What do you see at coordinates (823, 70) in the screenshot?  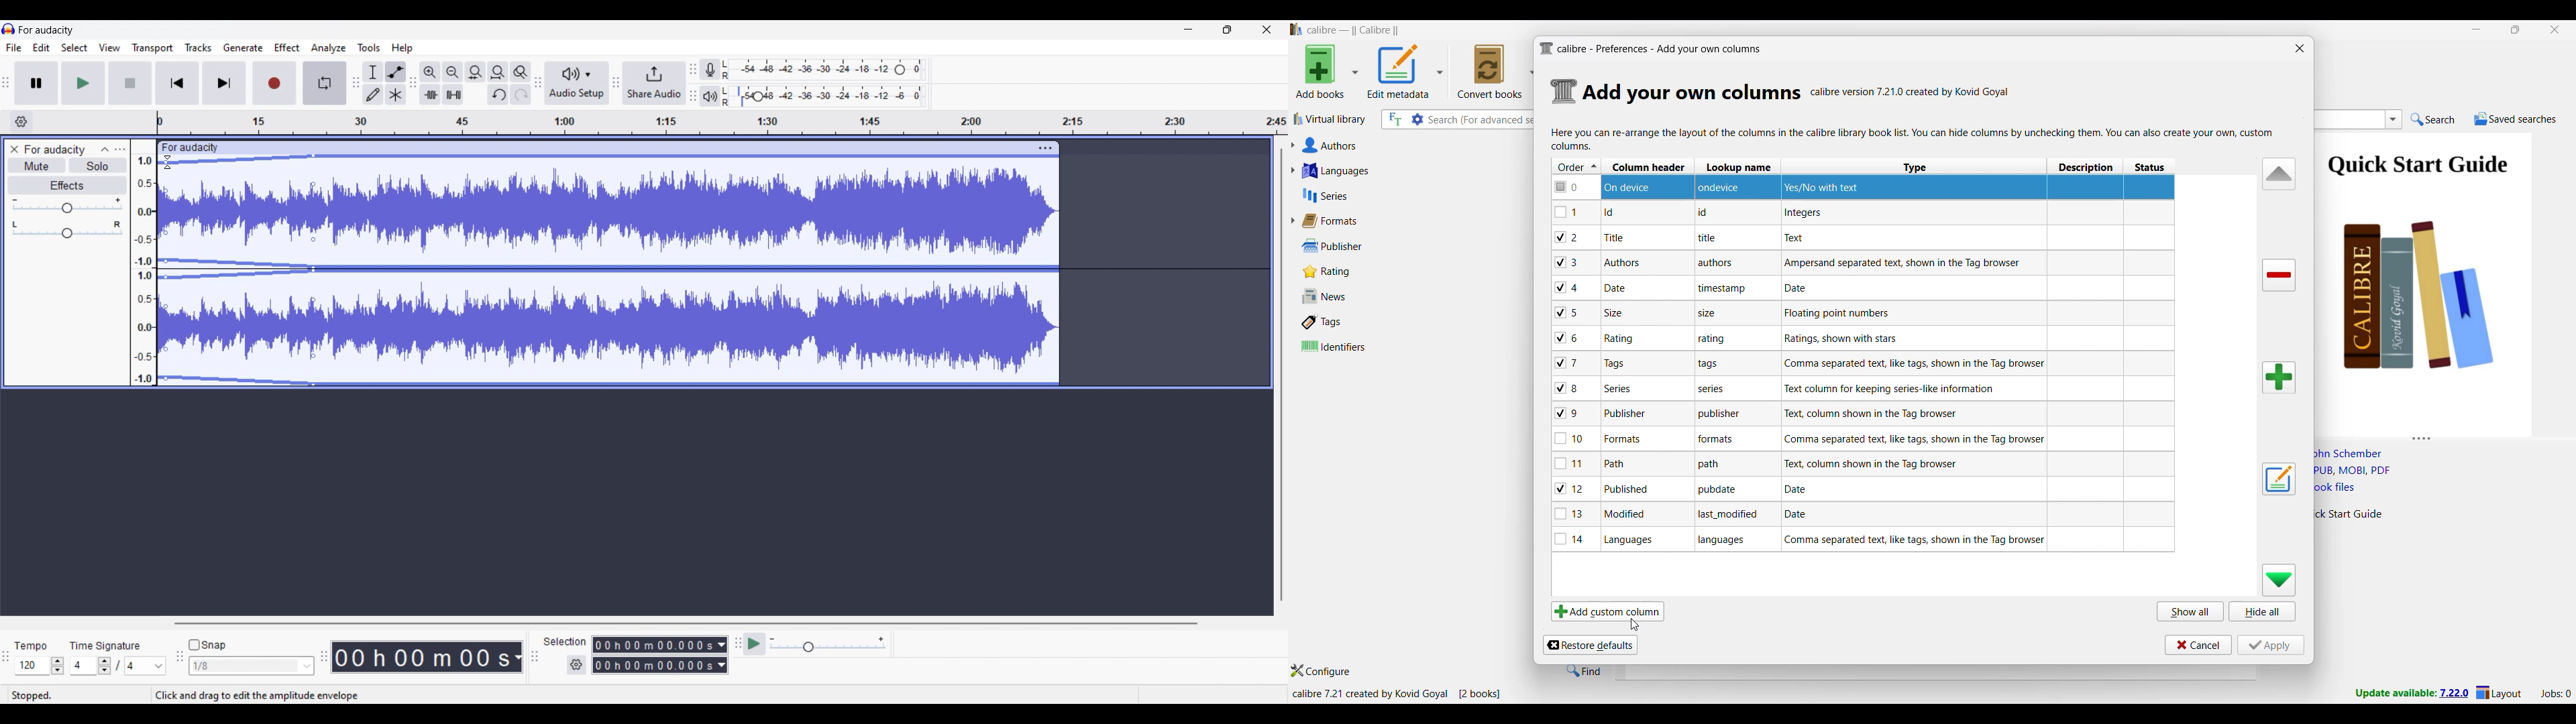 I see `Recording level` at bounding box center [823, 70].